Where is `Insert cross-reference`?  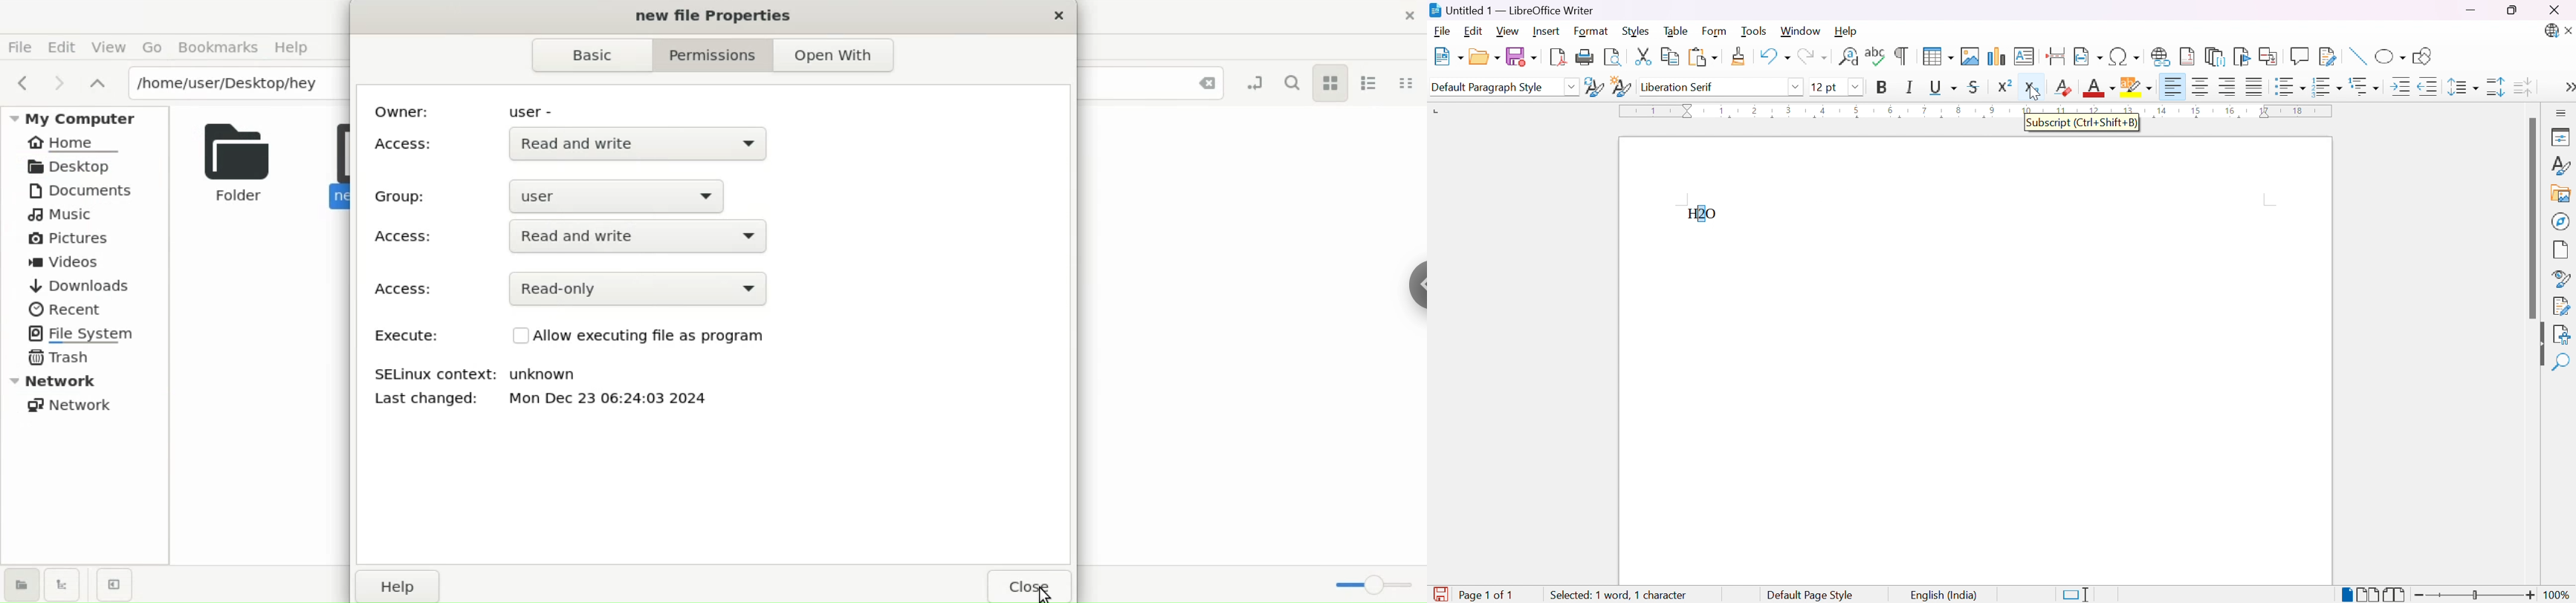 Insert cross-reference is located at coordinates (2271, 55).